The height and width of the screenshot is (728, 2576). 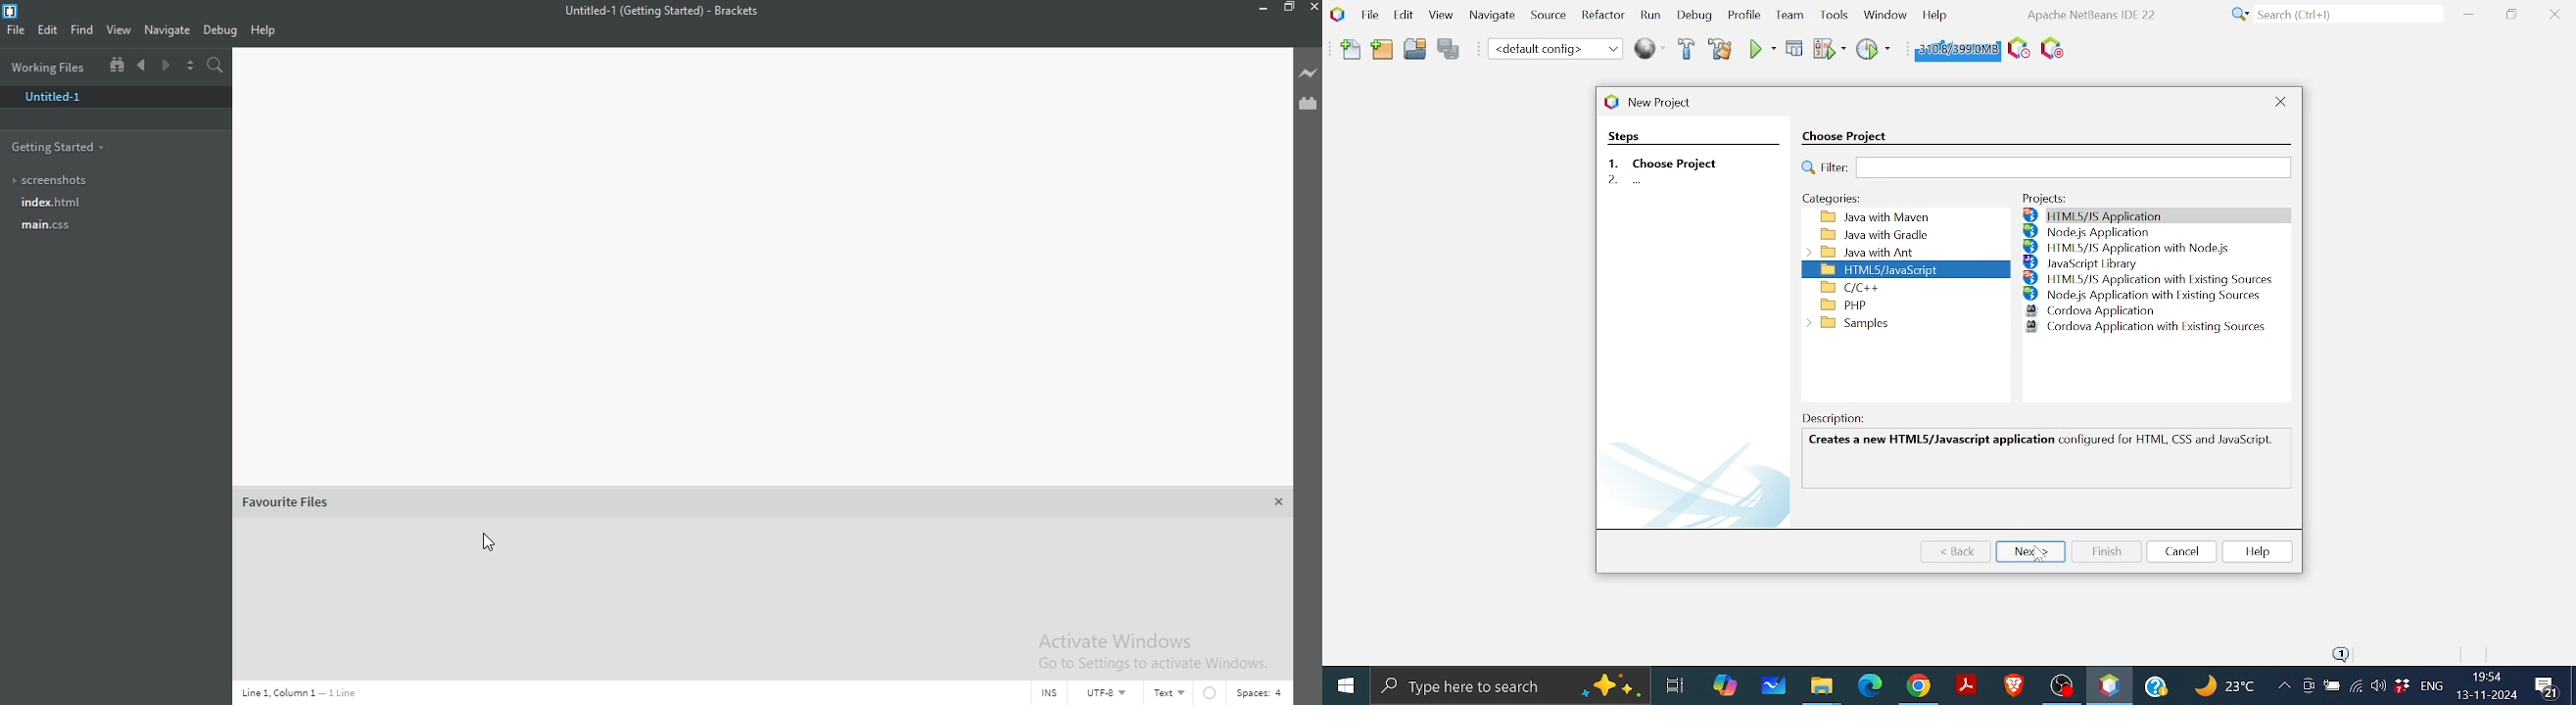 What do you see at coordinates (270, 30) in the screenshot?
I see `Help` at bounding box center [270, 30].